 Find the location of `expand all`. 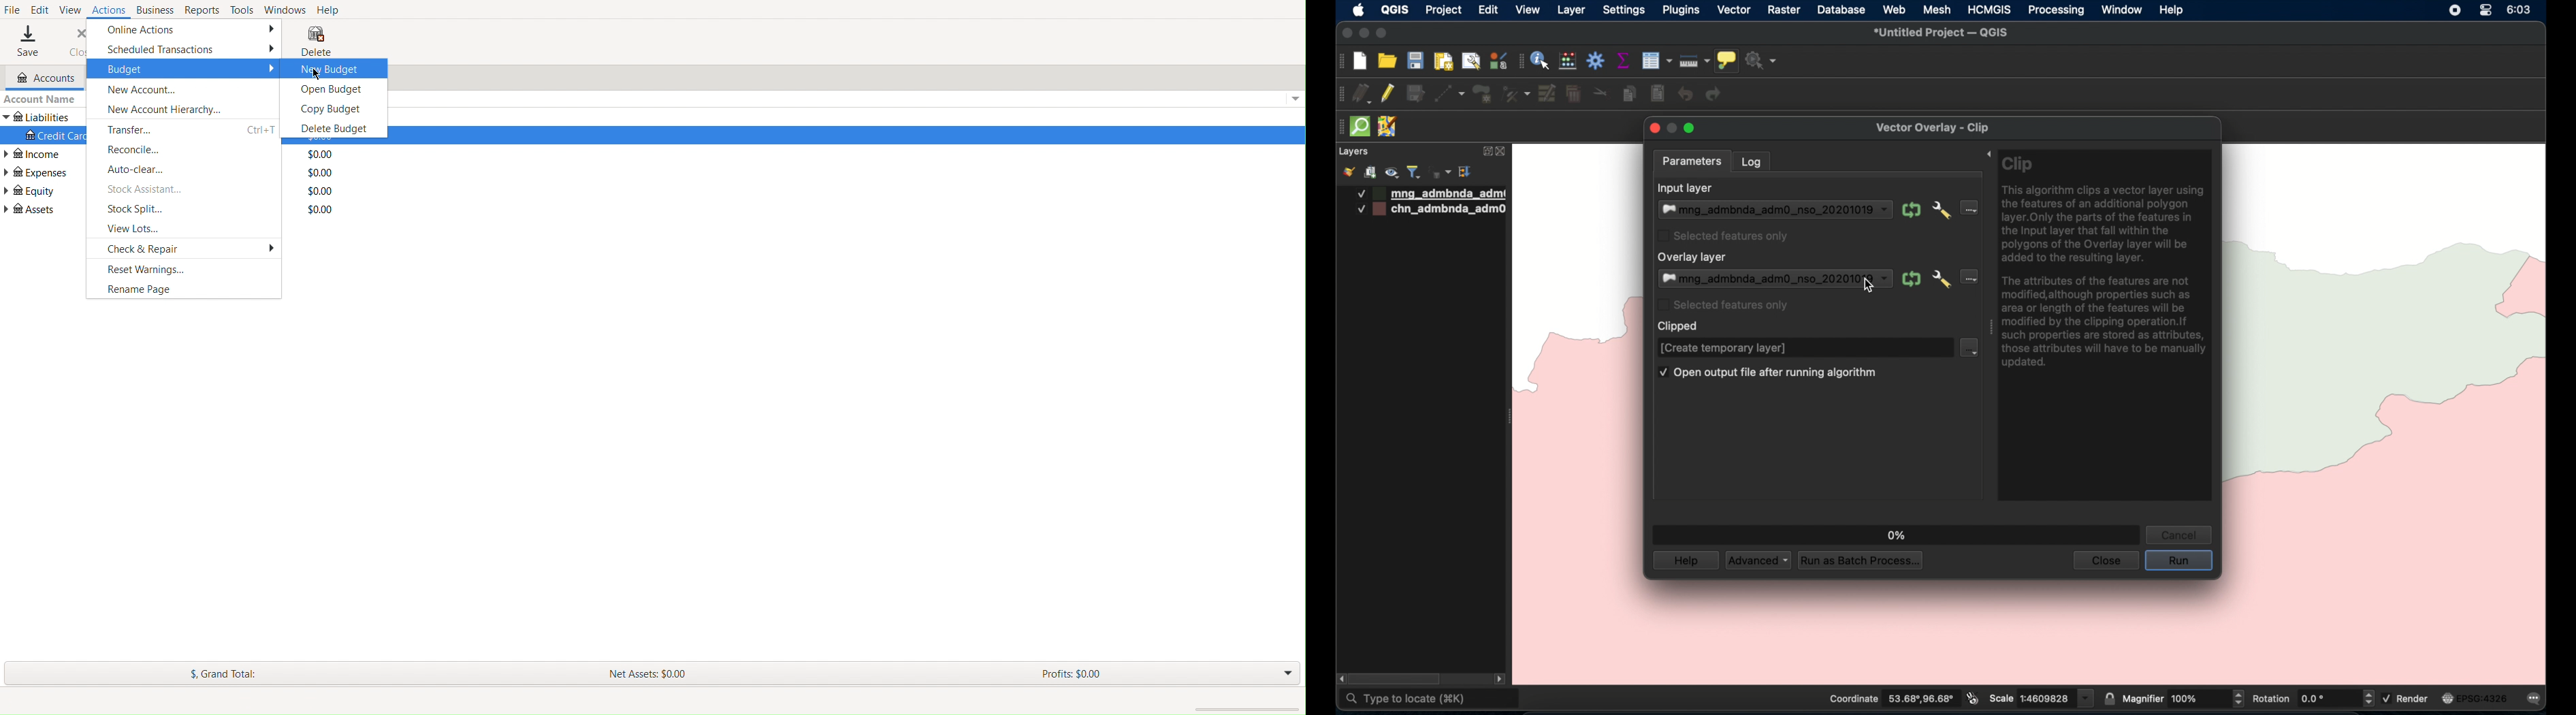

expand all is located at coordinates (1466, 172).